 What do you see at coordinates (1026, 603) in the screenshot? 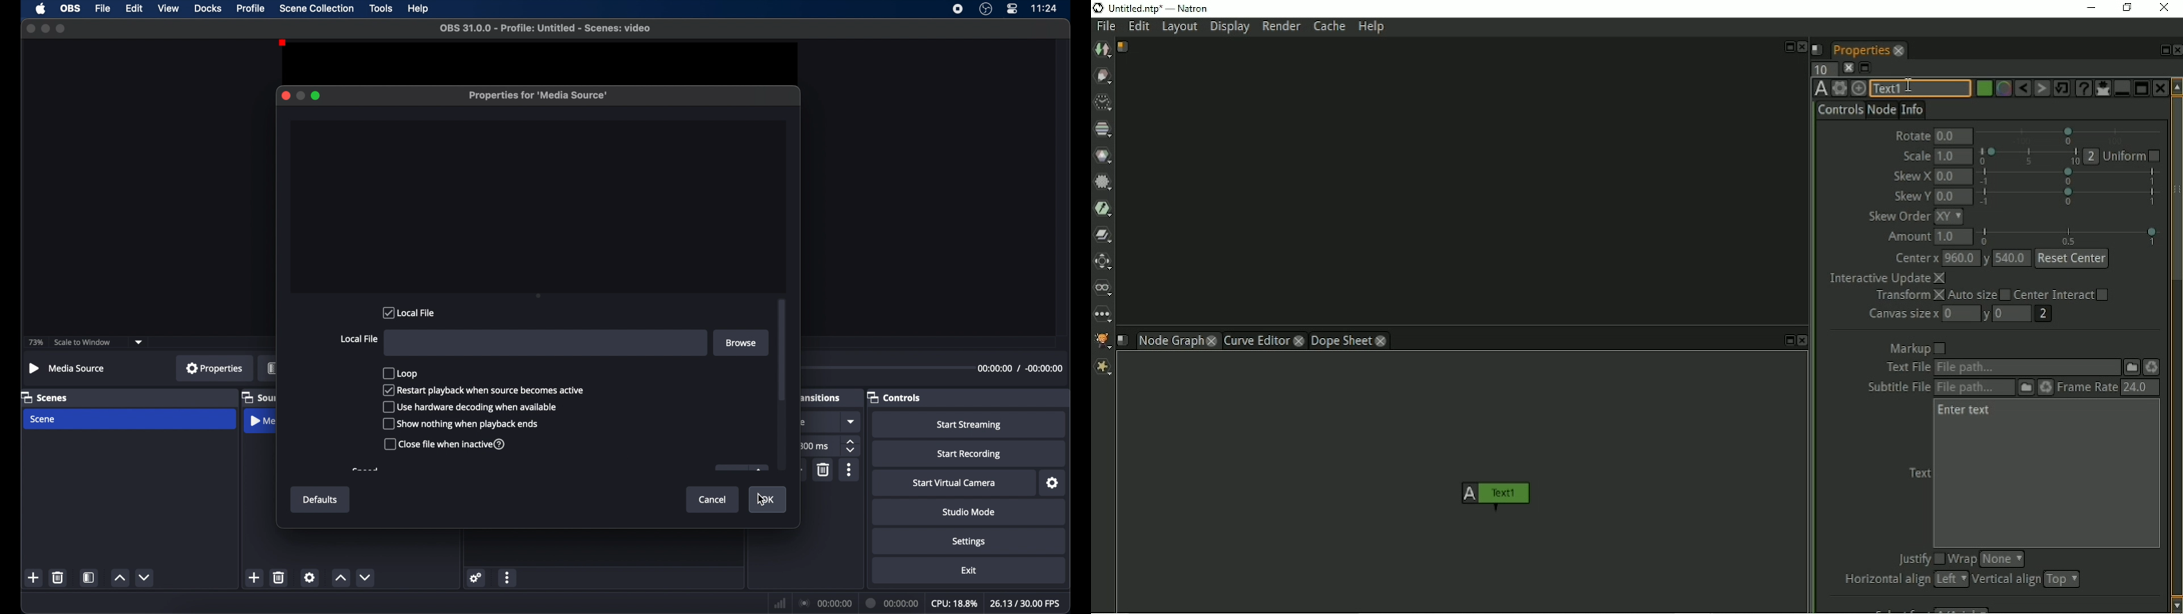
I see `fps` at bounding box center [1026, 603].